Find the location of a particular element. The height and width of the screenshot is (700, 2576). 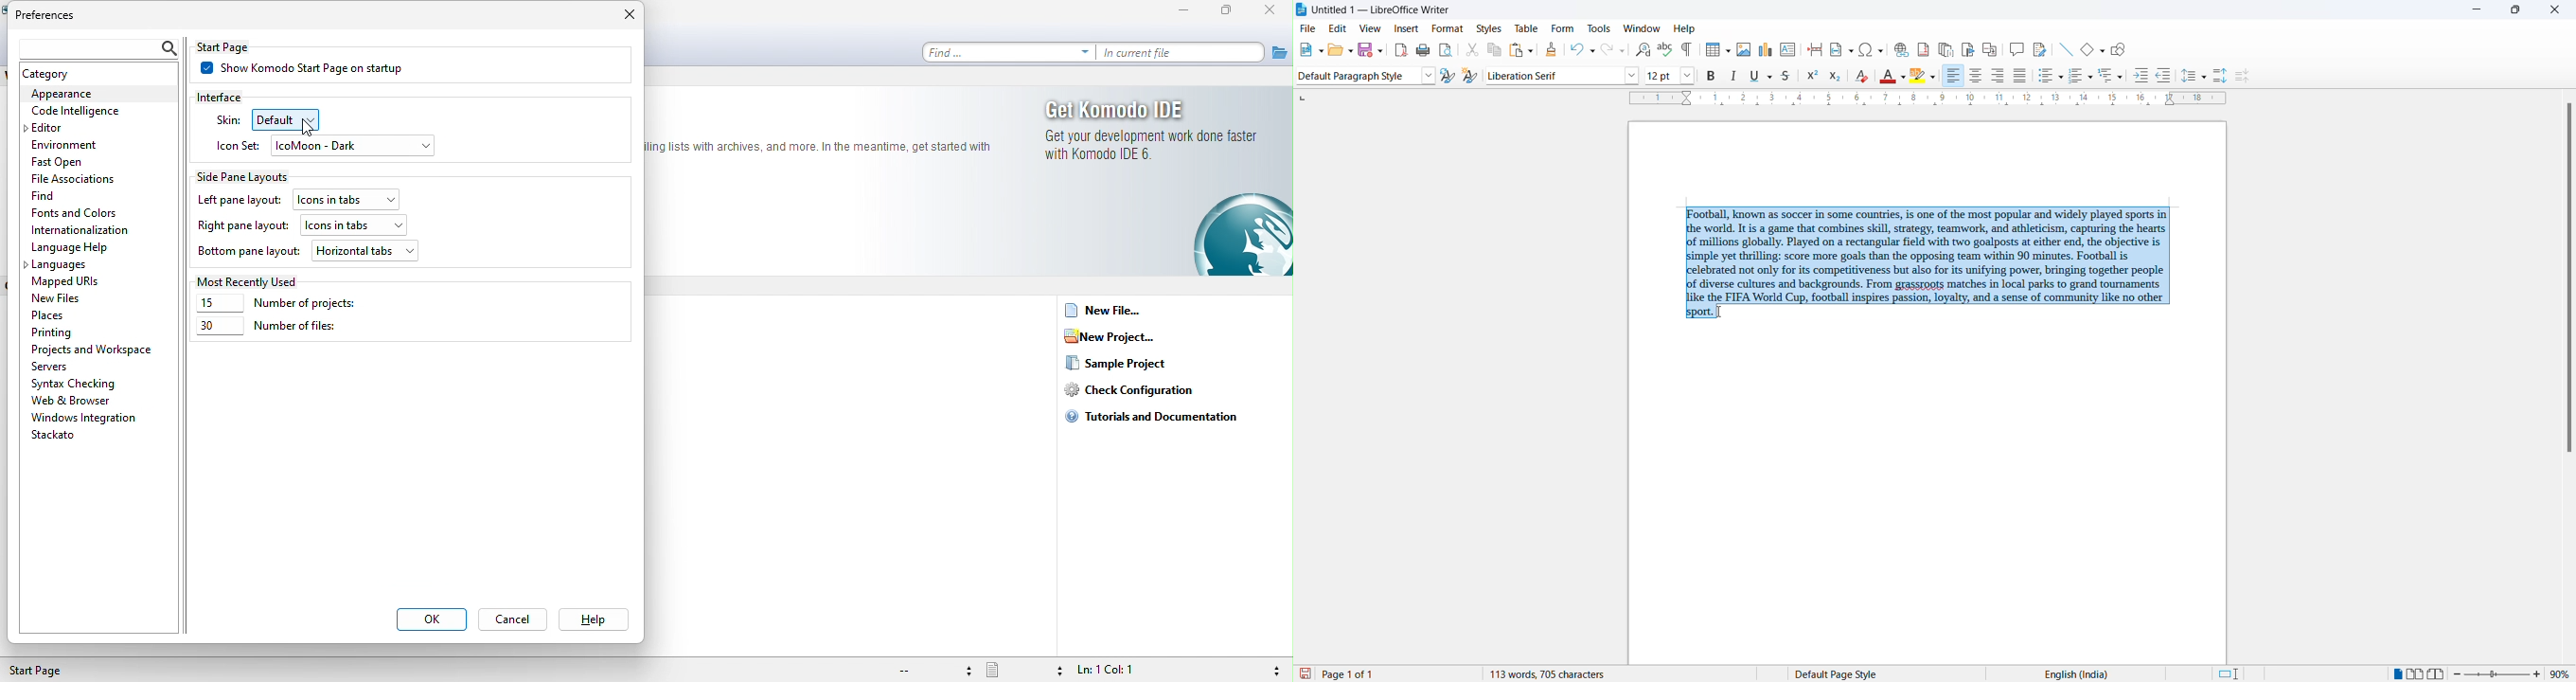

underline options is located at coordinates (1769, 76).